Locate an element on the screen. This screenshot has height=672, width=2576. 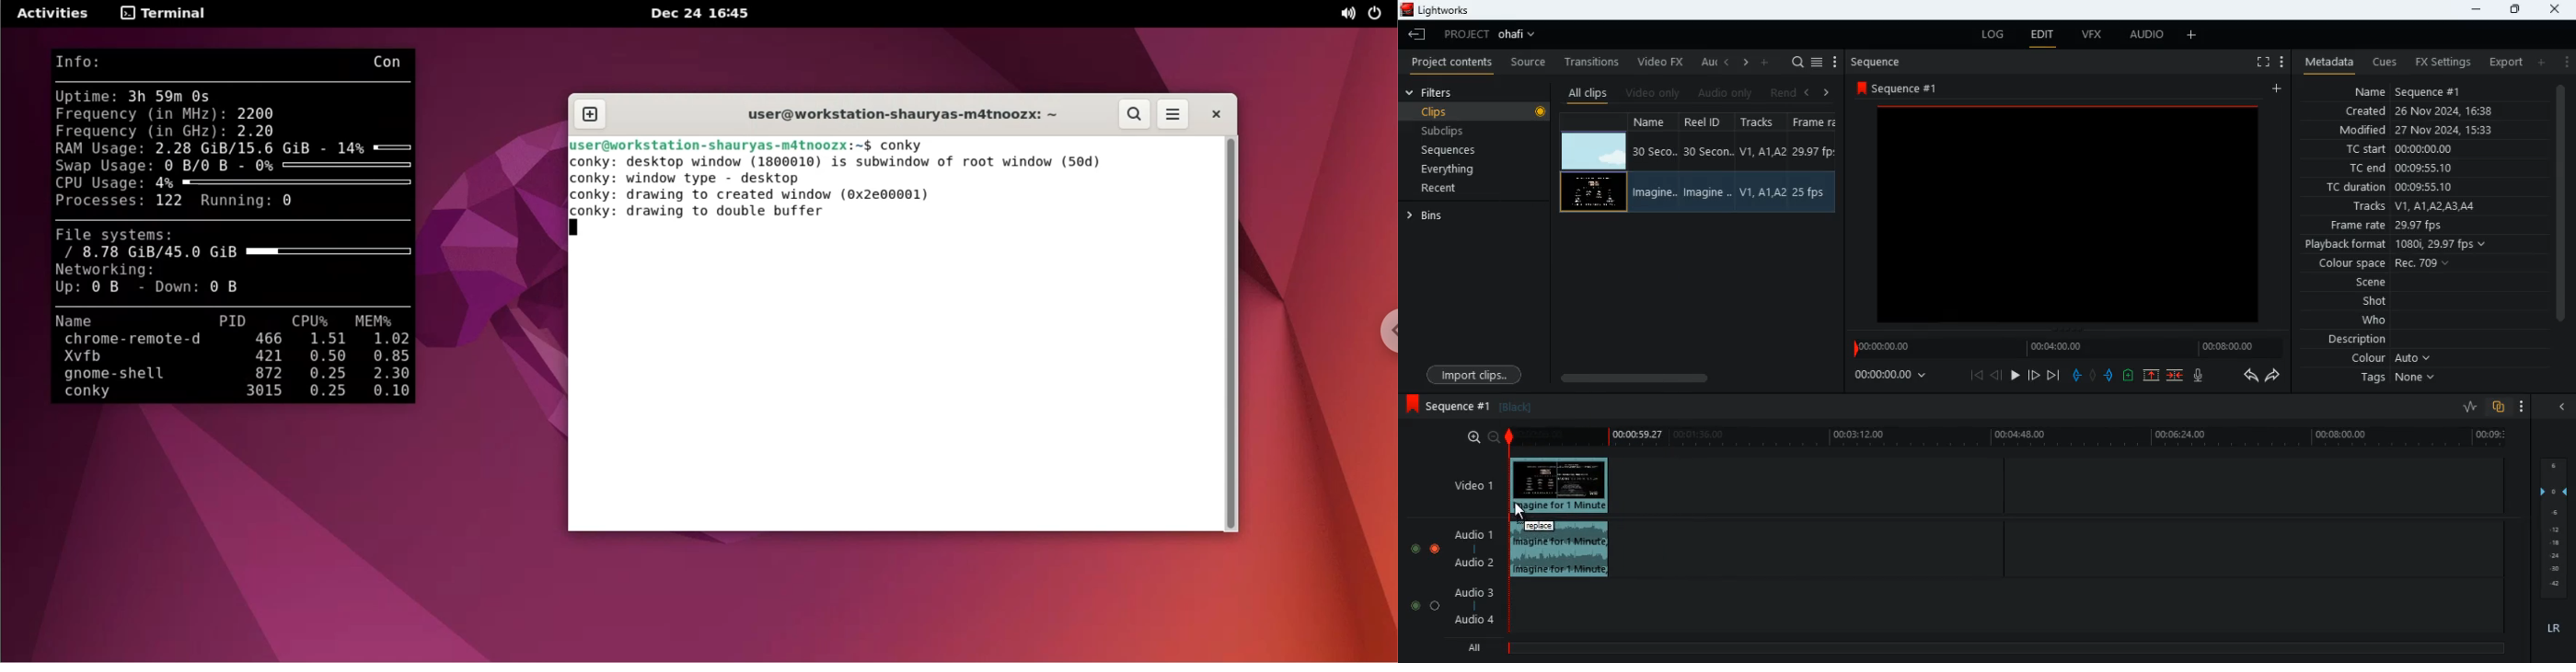
full screen is located at coordinates (2256, 63).